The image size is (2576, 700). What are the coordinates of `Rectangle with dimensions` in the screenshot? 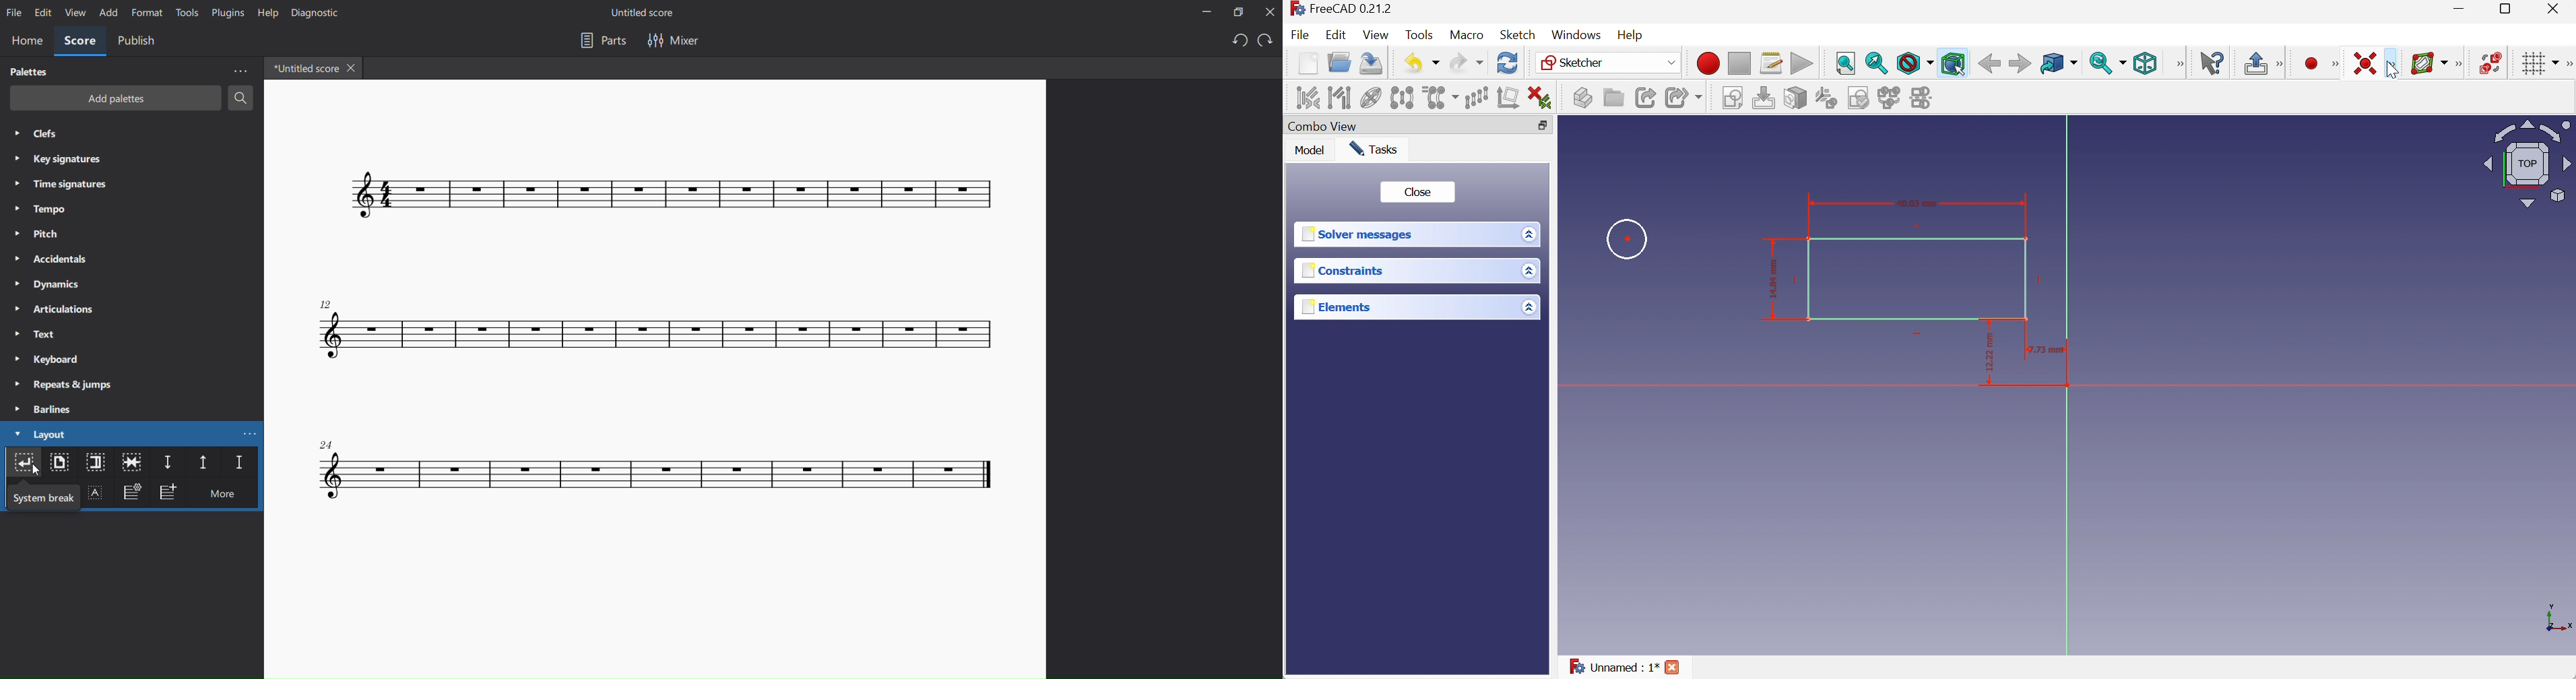 It's located at (1909, 288).